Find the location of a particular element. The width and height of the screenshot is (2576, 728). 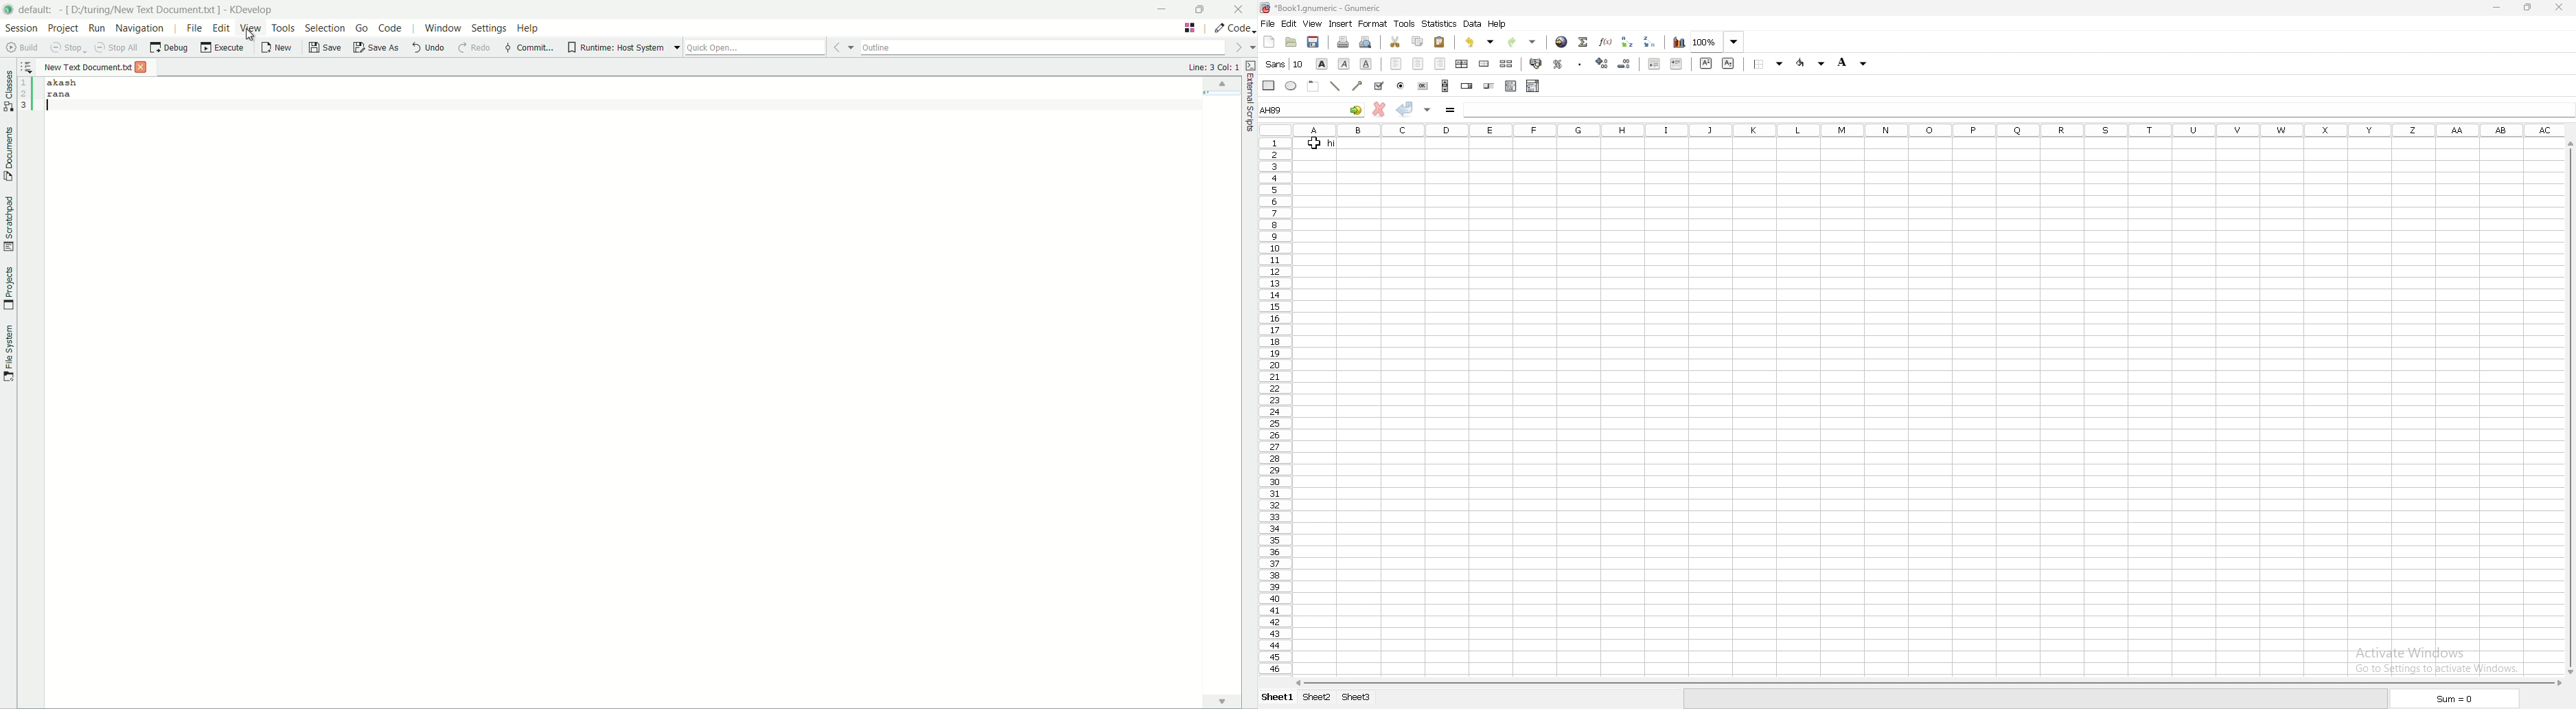

copy is located at coordinates (1417, 42).